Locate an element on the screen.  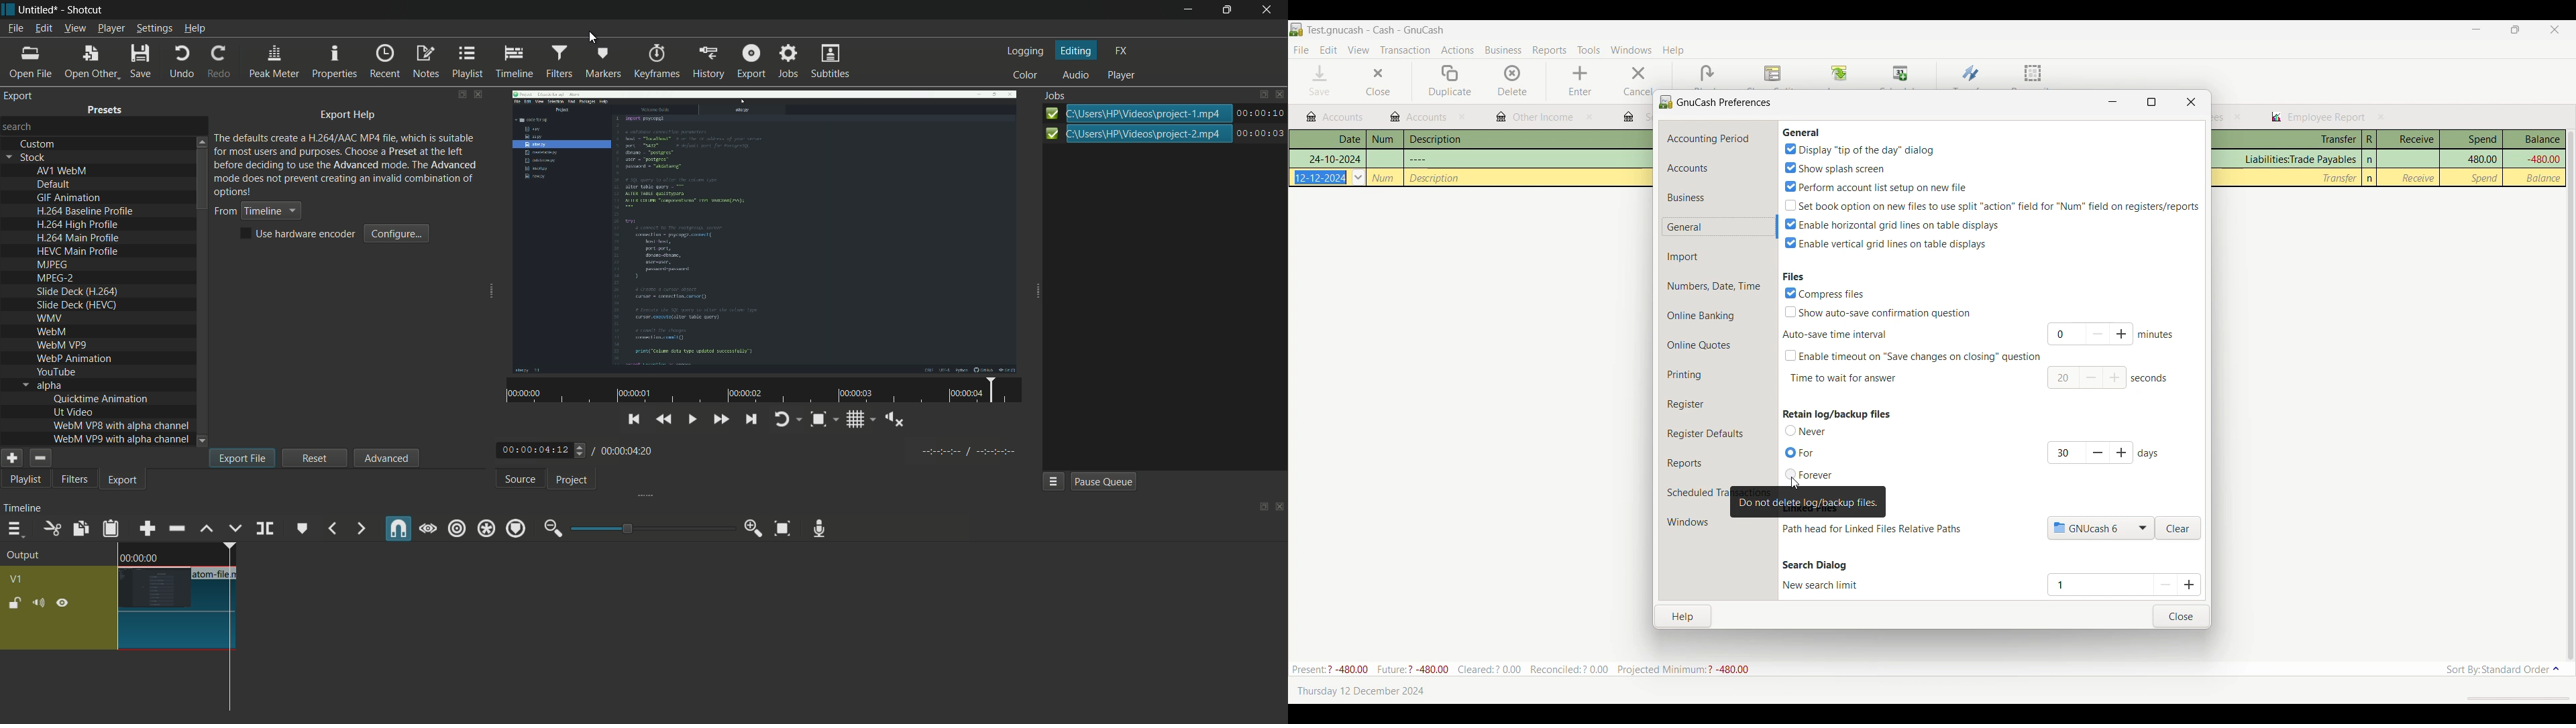
scroll bar is located at coordinates (202, 181).